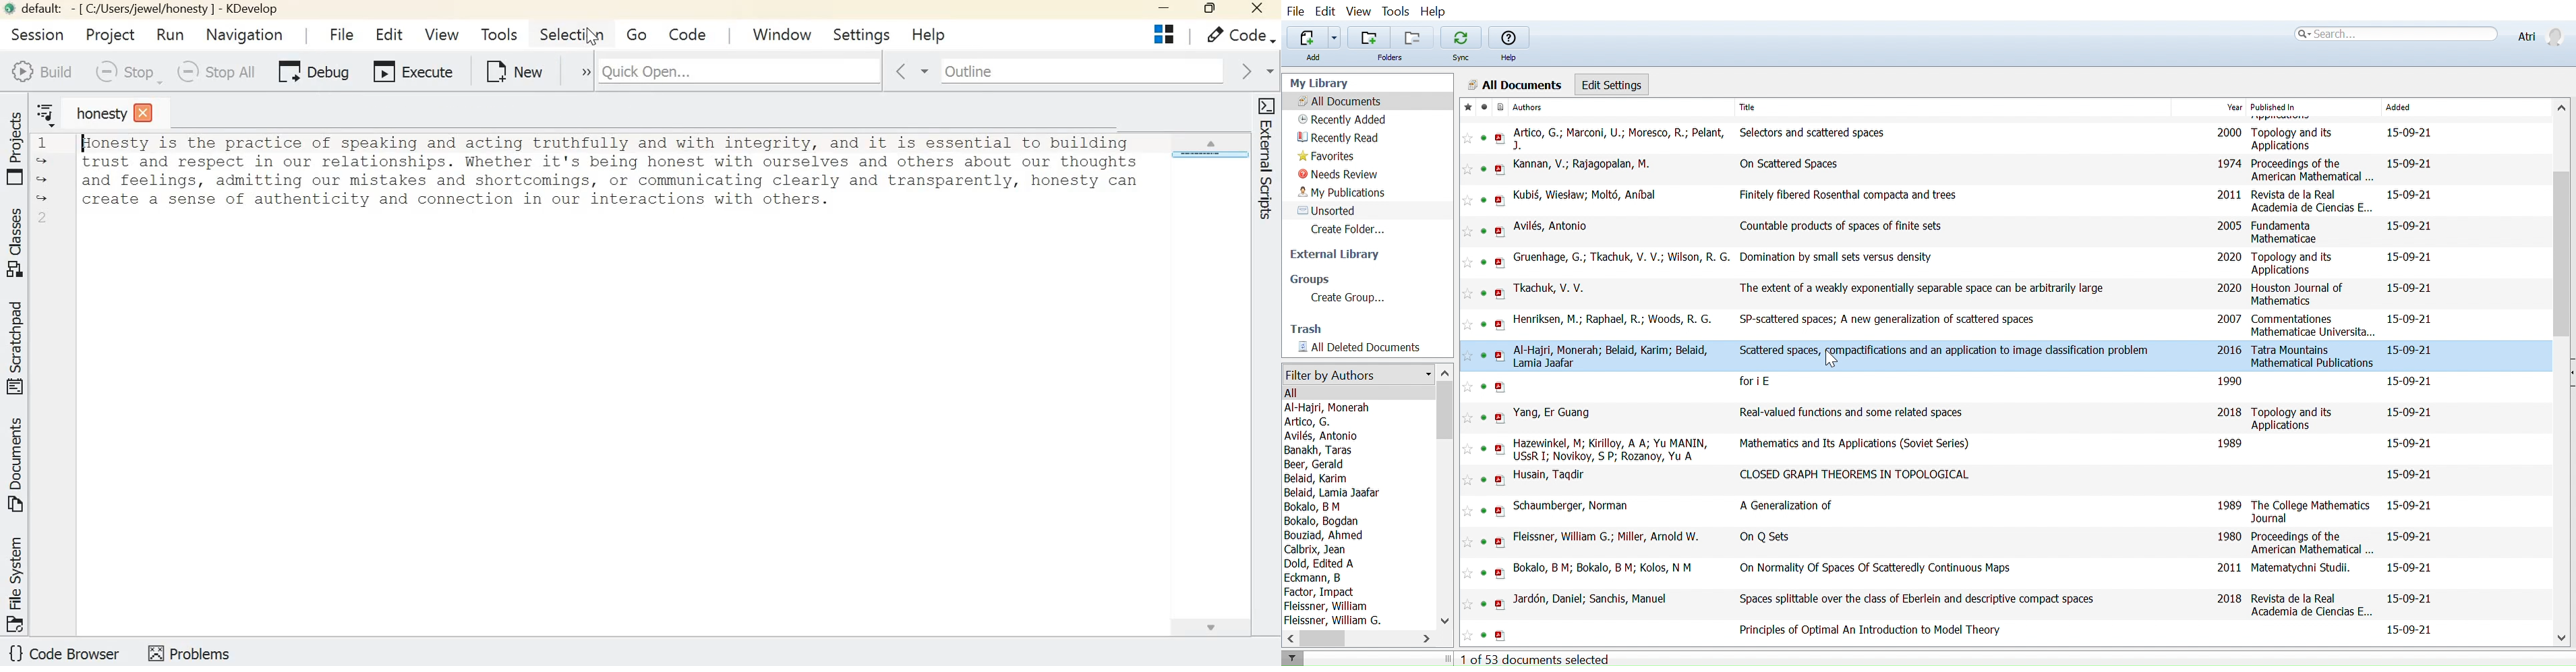  Describe the element at coordinates (1611, 318) in the screenshot. I see `Henriksen, M; Raphael, R; Woods, R.G.` at that location.